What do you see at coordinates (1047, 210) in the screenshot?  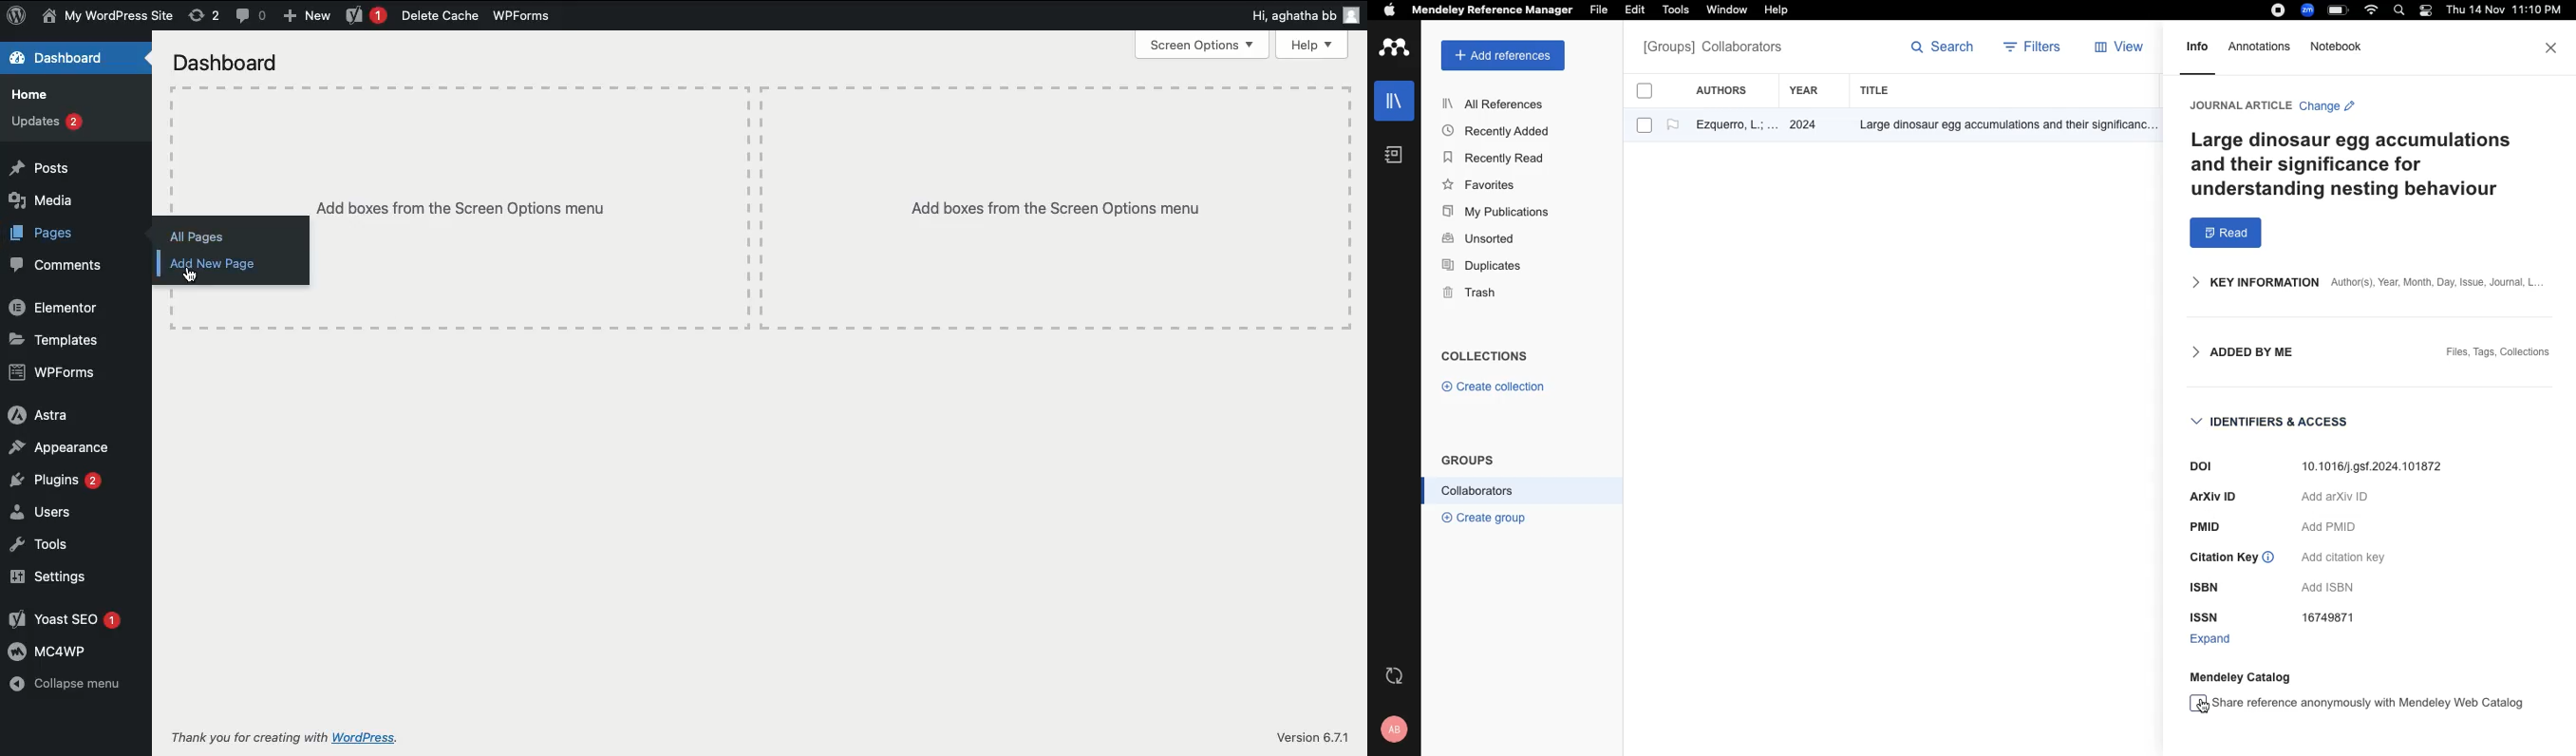 I see `Add boxes from the screen options menu` at bounding box center [1047, 210].